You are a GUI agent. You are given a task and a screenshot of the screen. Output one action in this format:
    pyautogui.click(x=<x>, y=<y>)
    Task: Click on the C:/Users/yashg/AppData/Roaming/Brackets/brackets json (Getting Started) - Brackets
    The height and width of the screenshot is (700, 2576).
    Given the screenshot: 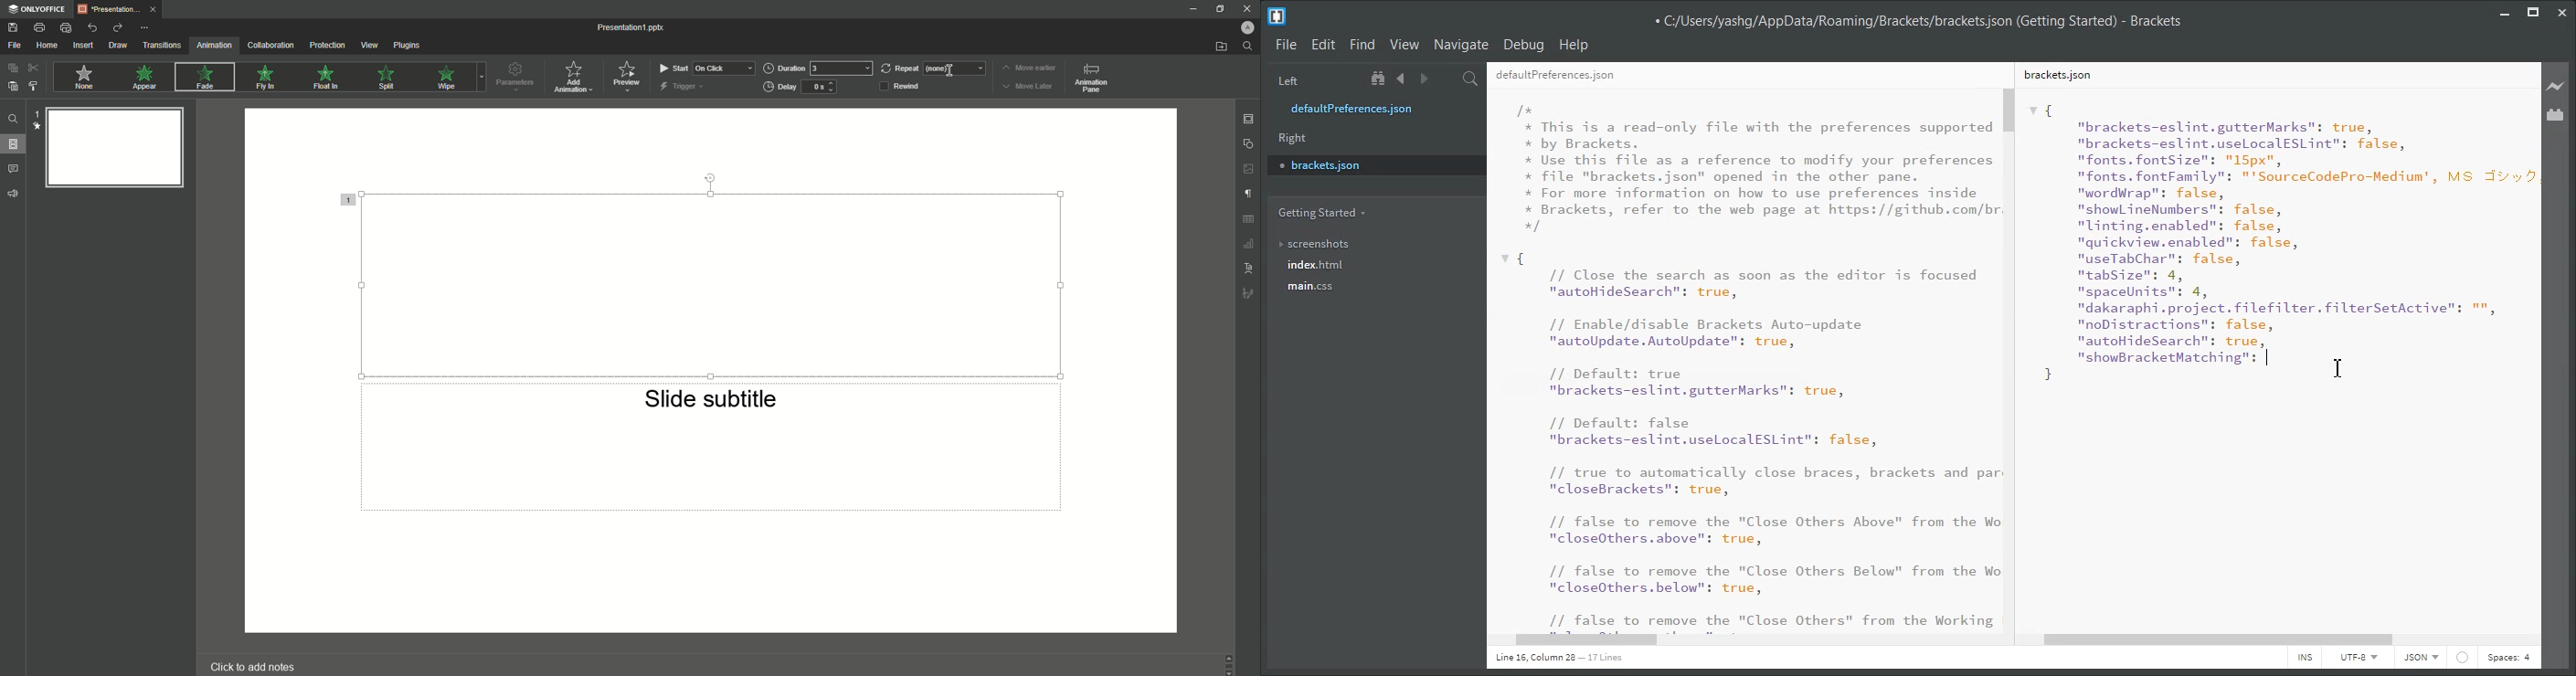 What is the action you would take?
    pyautogui.click(x=1917, y=19)
    